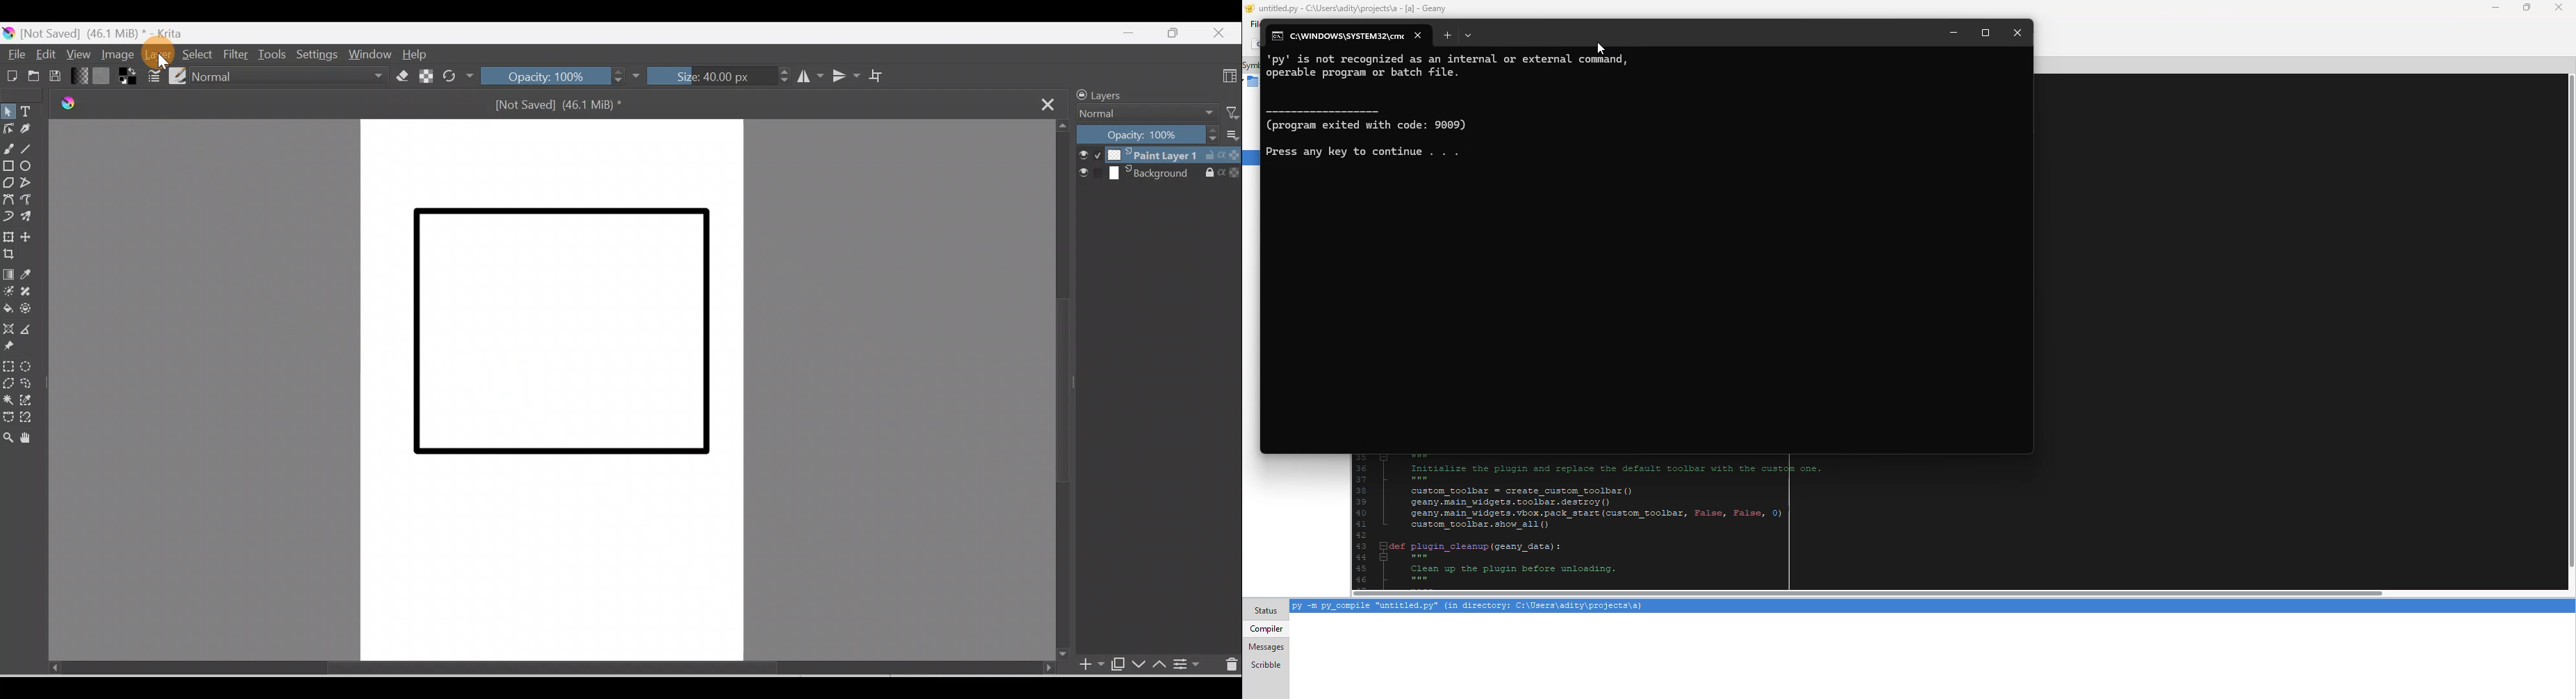 Image resolution: width=2576 pixels, height=700 pixels. I want to click on Preset brush, so click(177, 75).